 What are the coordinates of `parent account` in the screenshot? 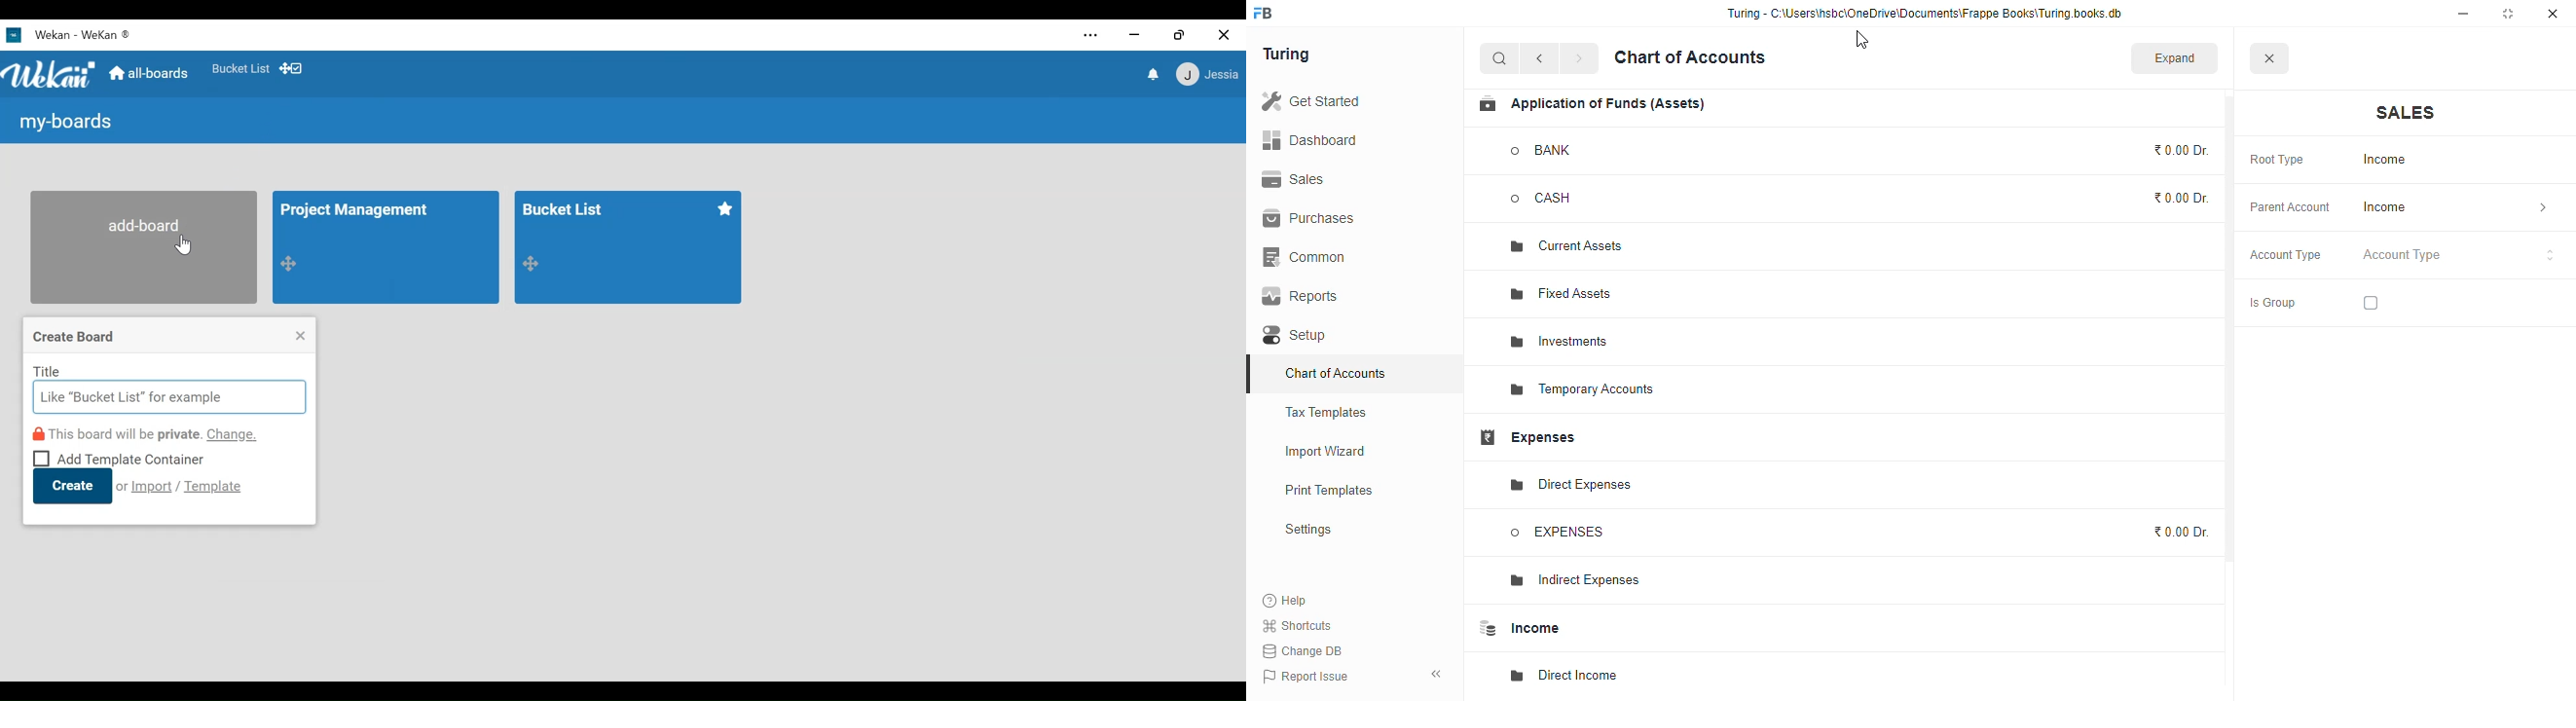 It's located at (2291, 208).